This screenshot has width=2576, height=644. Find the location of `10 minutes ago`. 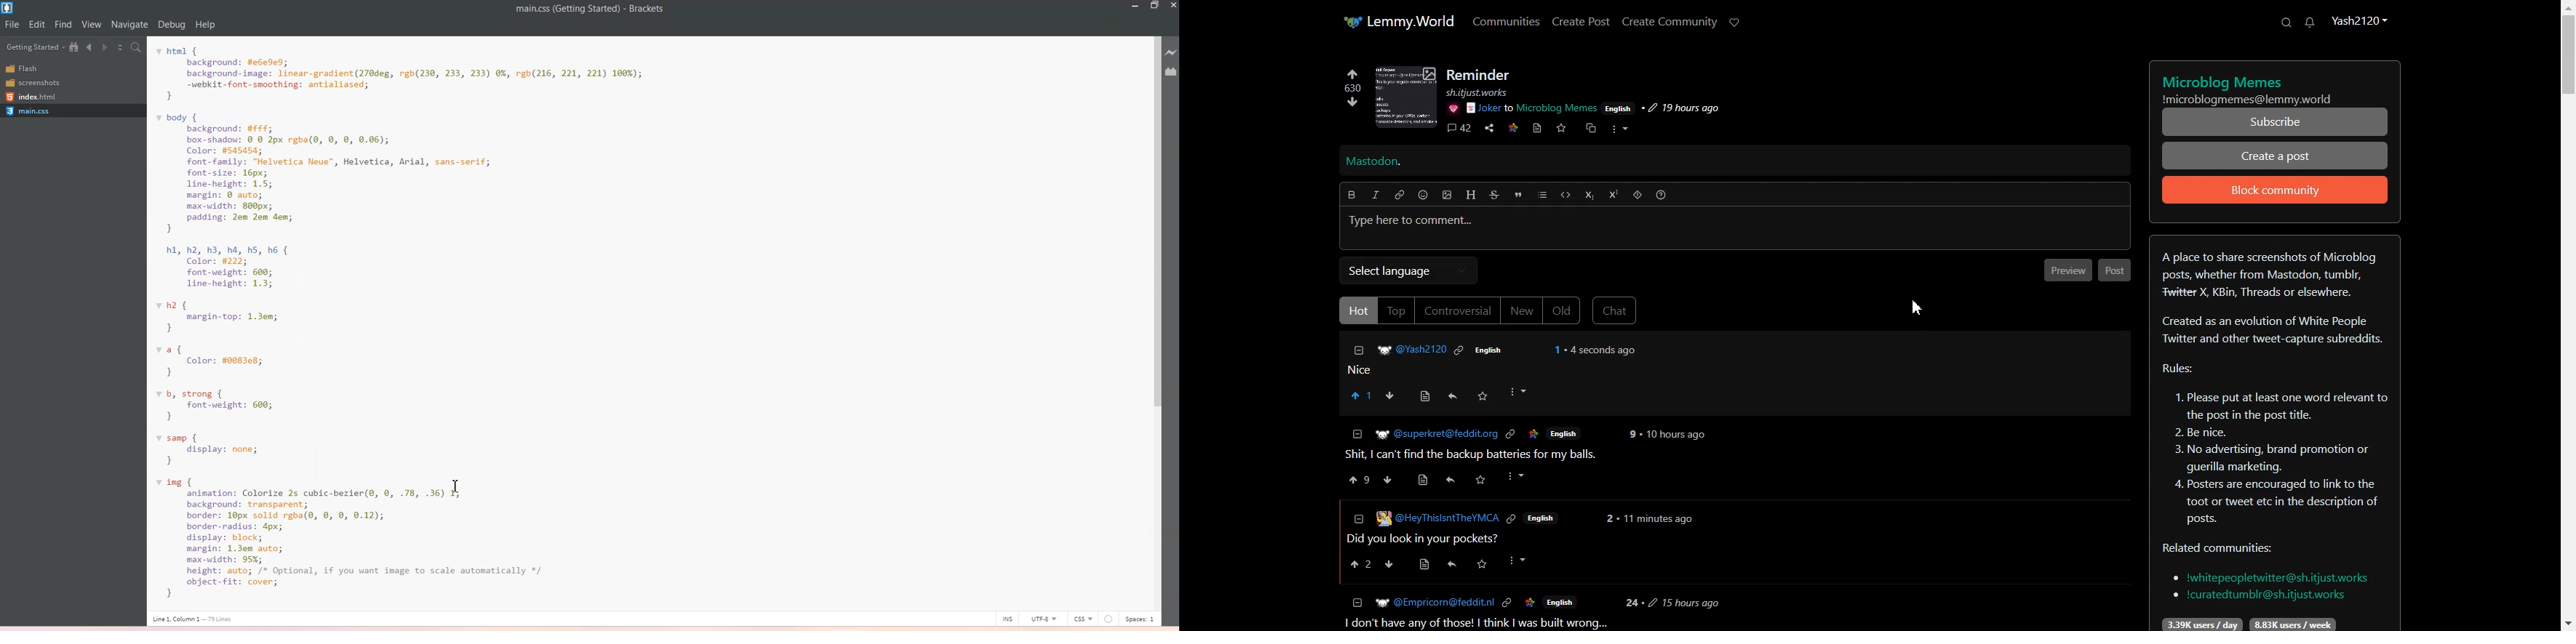

10 minutes ago is located at coordinates (1676, 436).